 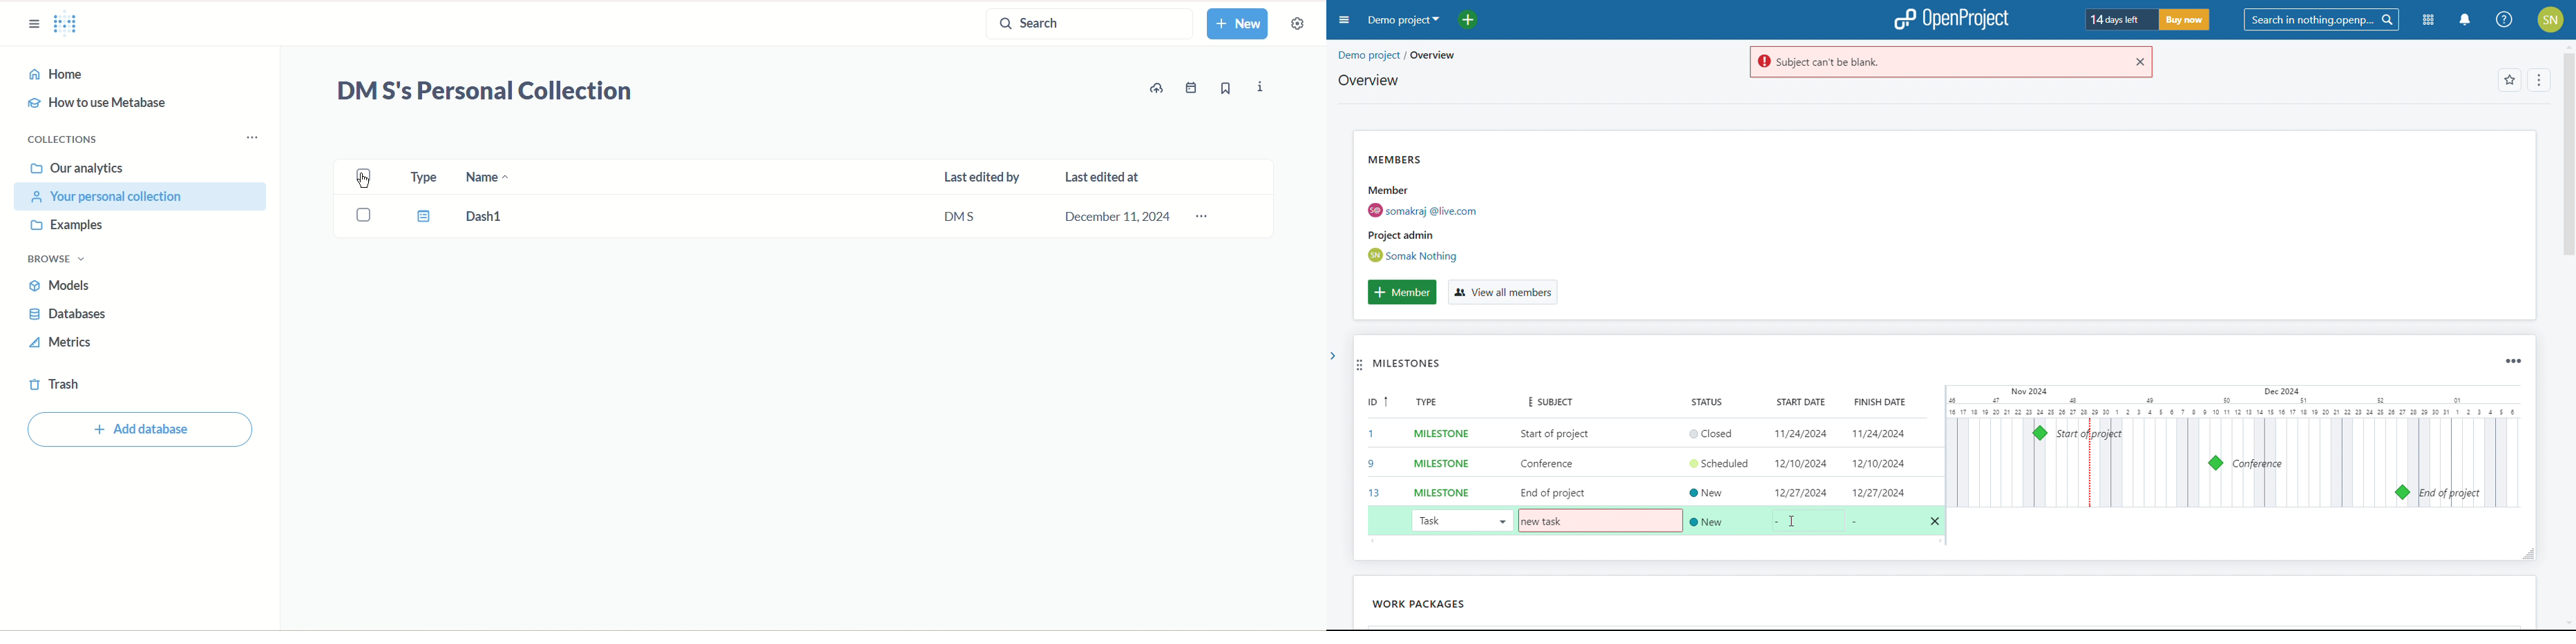 What do you see at coordinates (1501, 293) in the screenshot?
I see `view all members` at bounding box center [1501, 293].